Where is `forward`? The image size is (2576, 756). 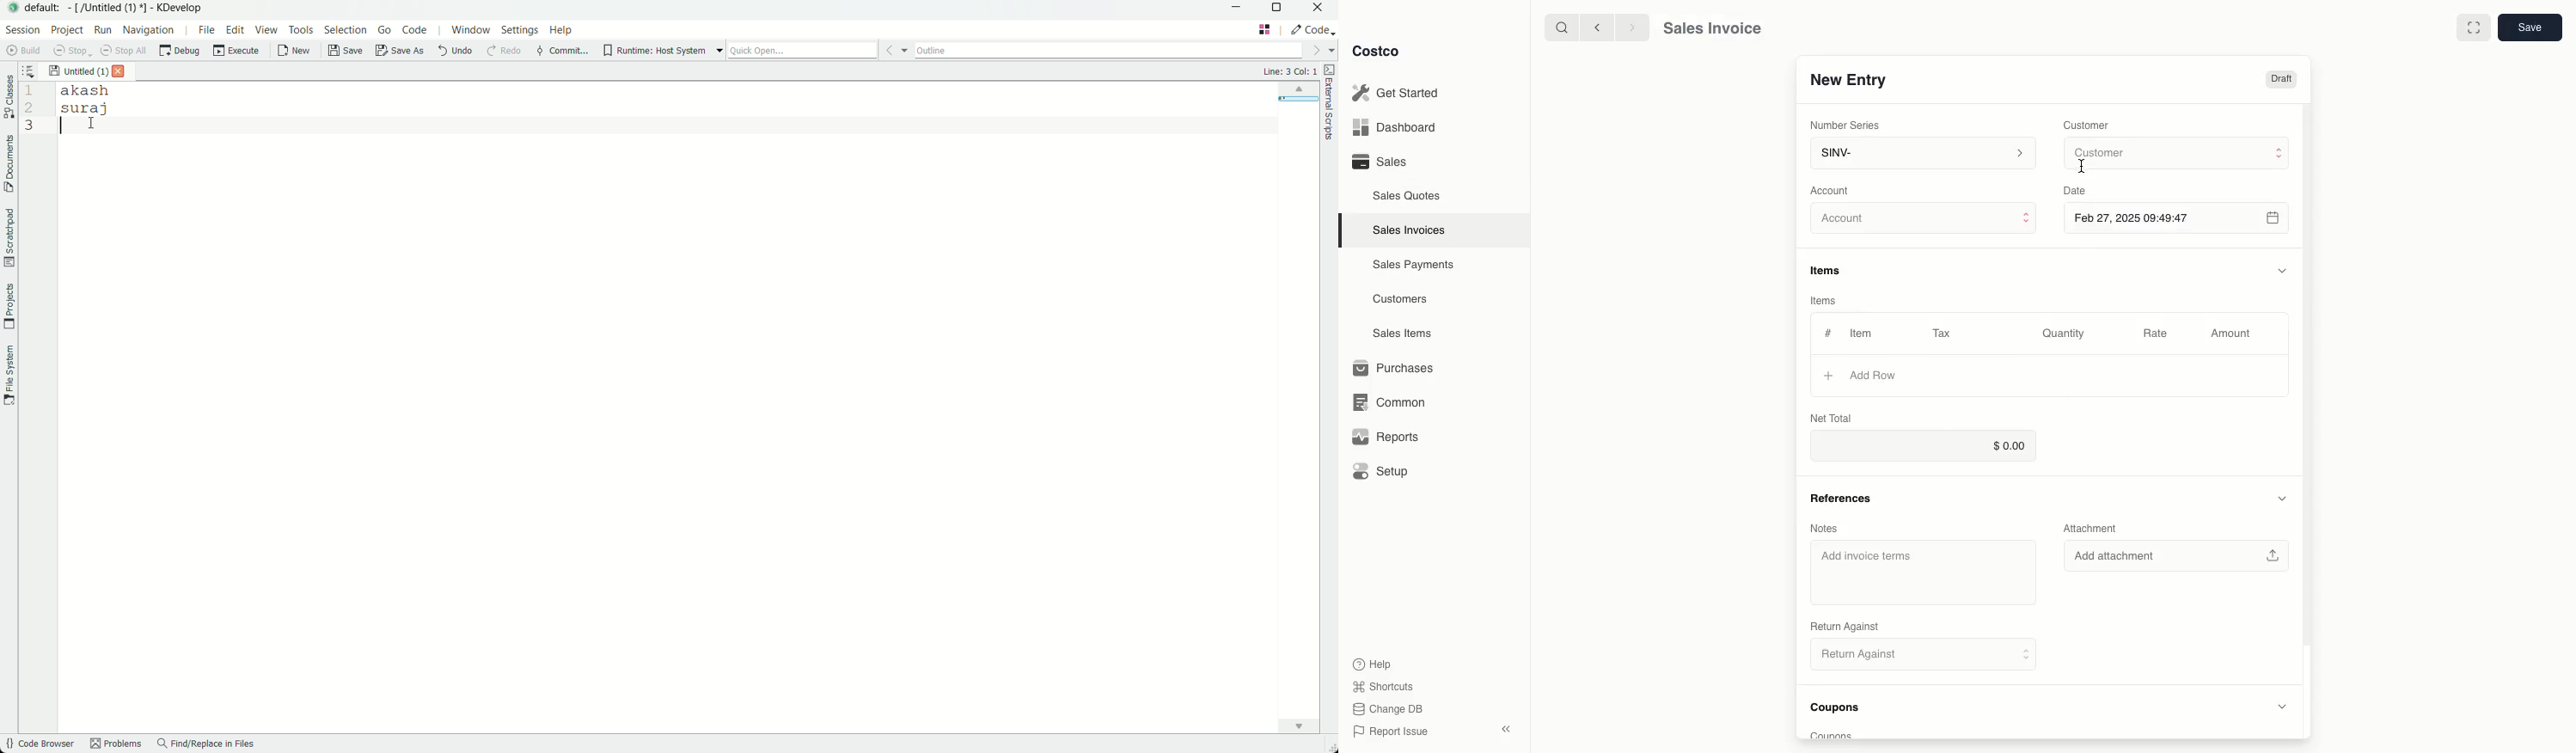
forward is located at coordinates (1630, 27).